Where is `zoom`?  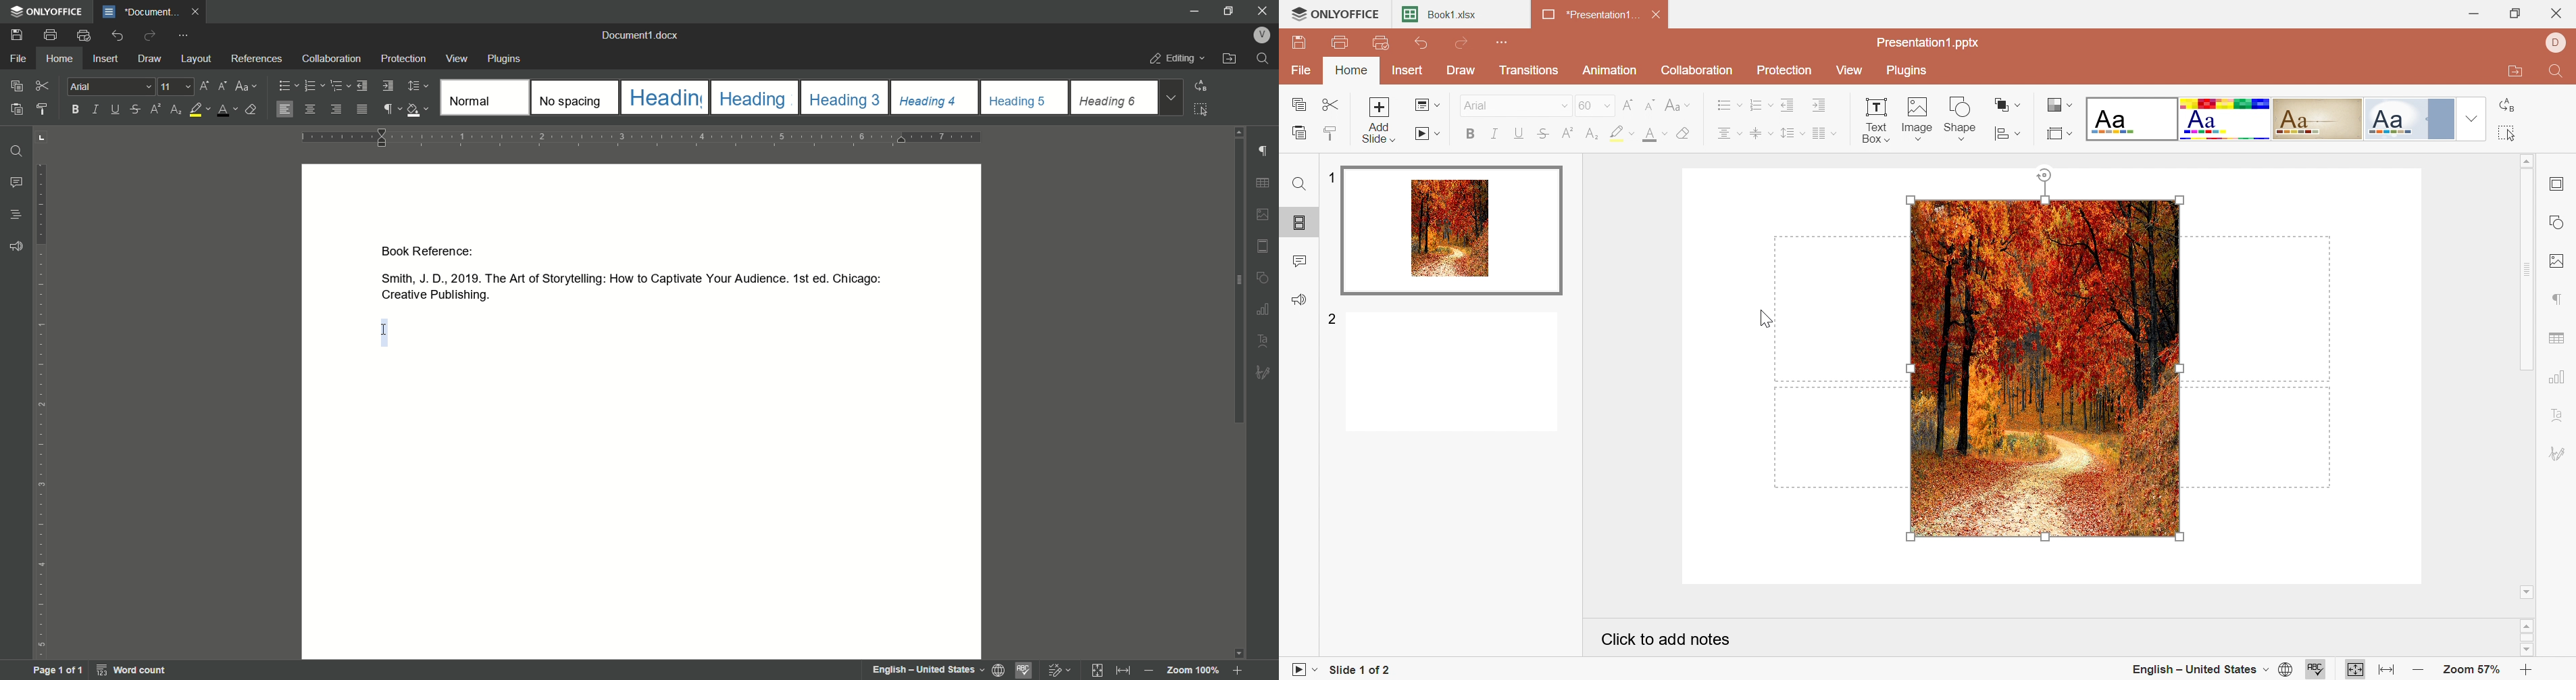 zoom is located at coordinates (1199, 671).